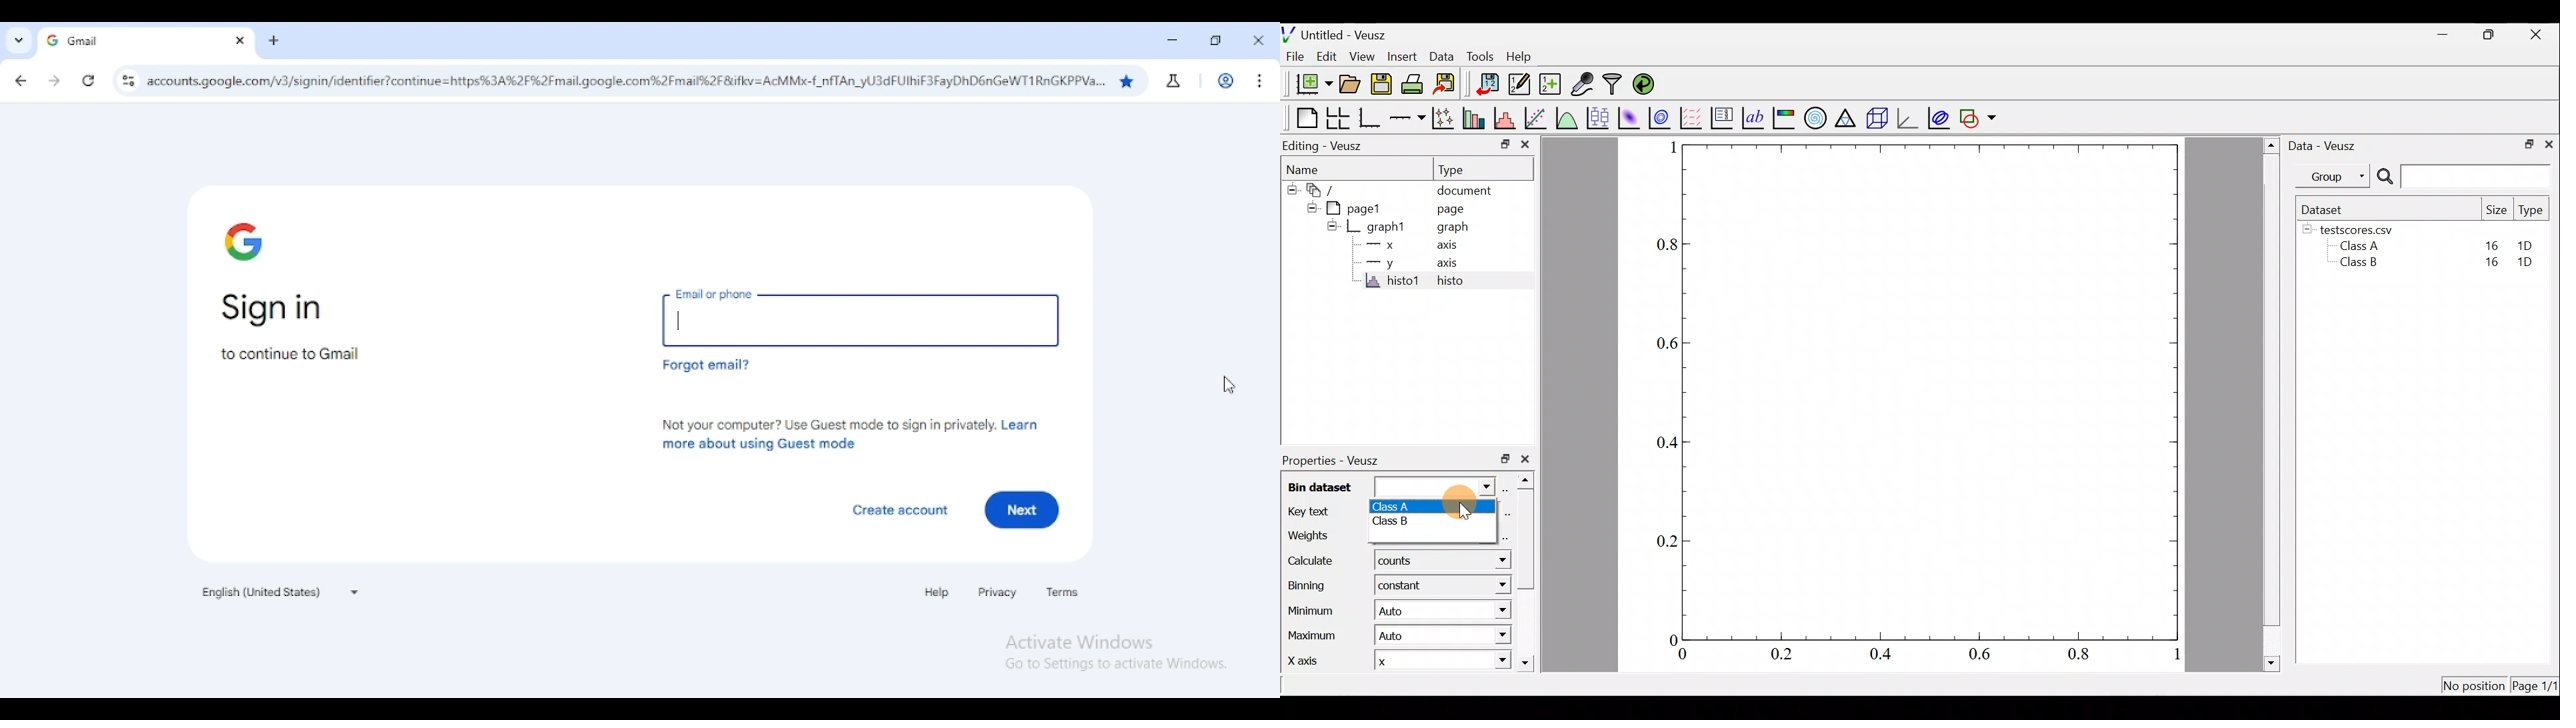 The image size is (2576, 728). I want to click on Untitled - Veusz, so click(1339, 33).